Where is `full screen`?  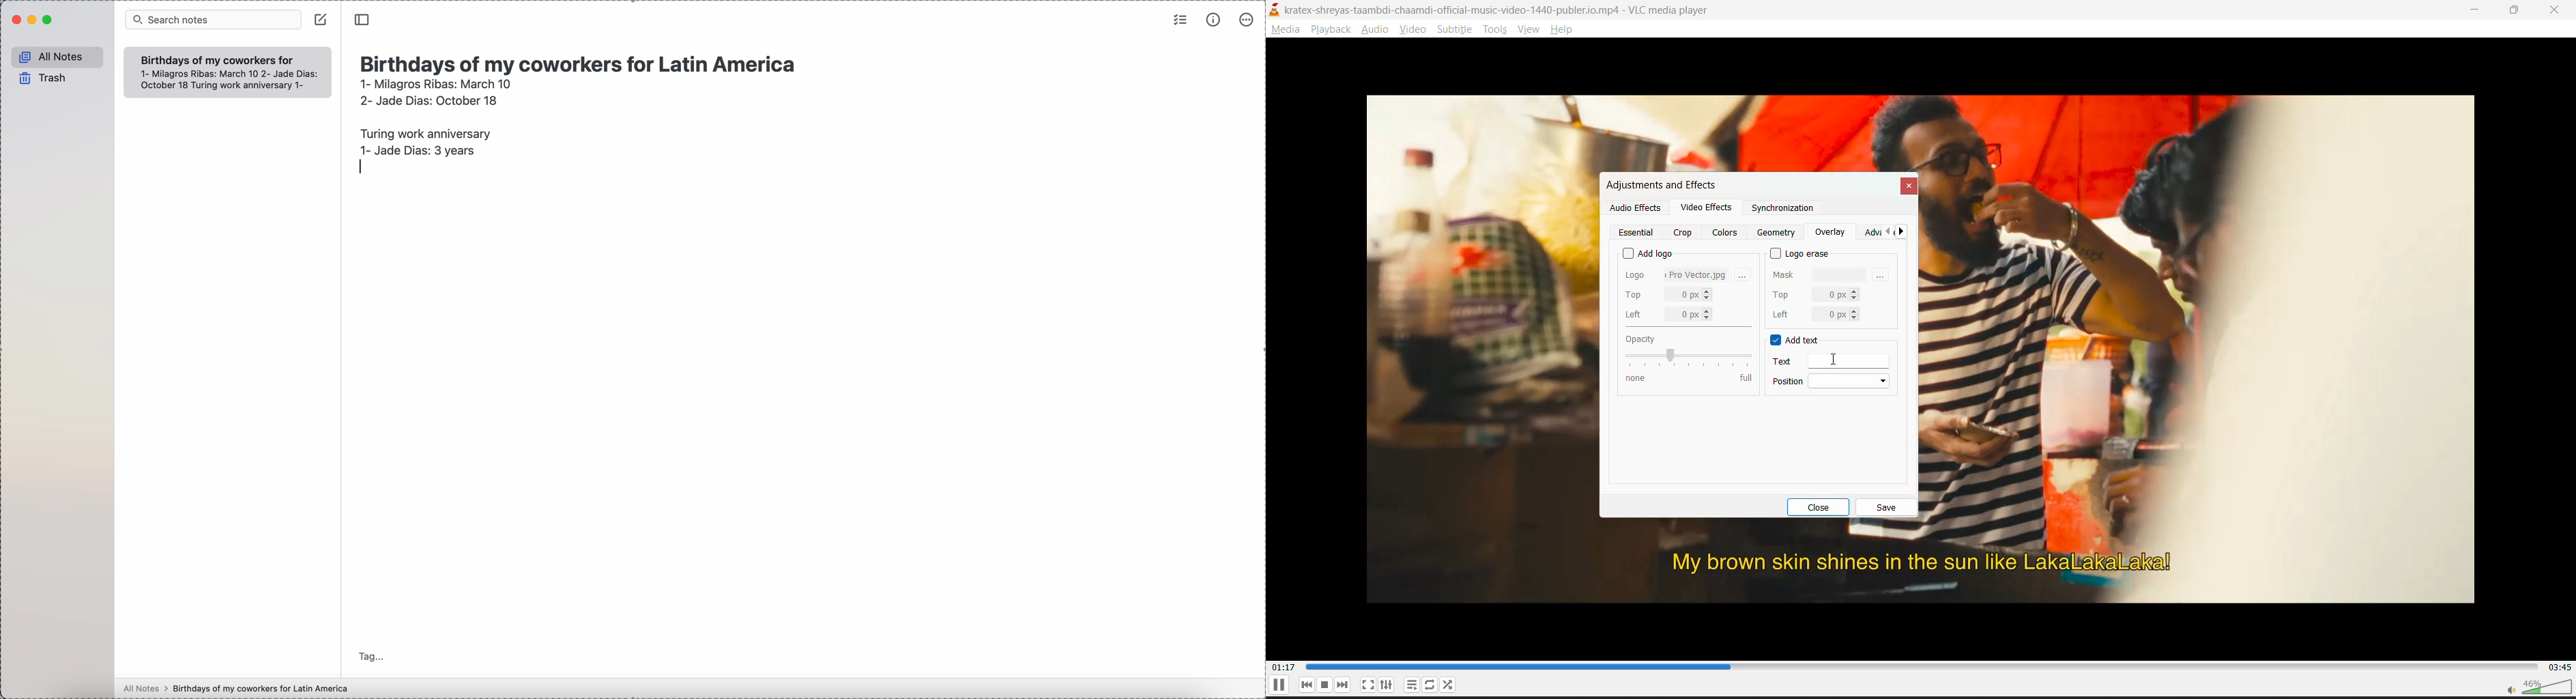
full screen is located at coordinates (1365, 685).